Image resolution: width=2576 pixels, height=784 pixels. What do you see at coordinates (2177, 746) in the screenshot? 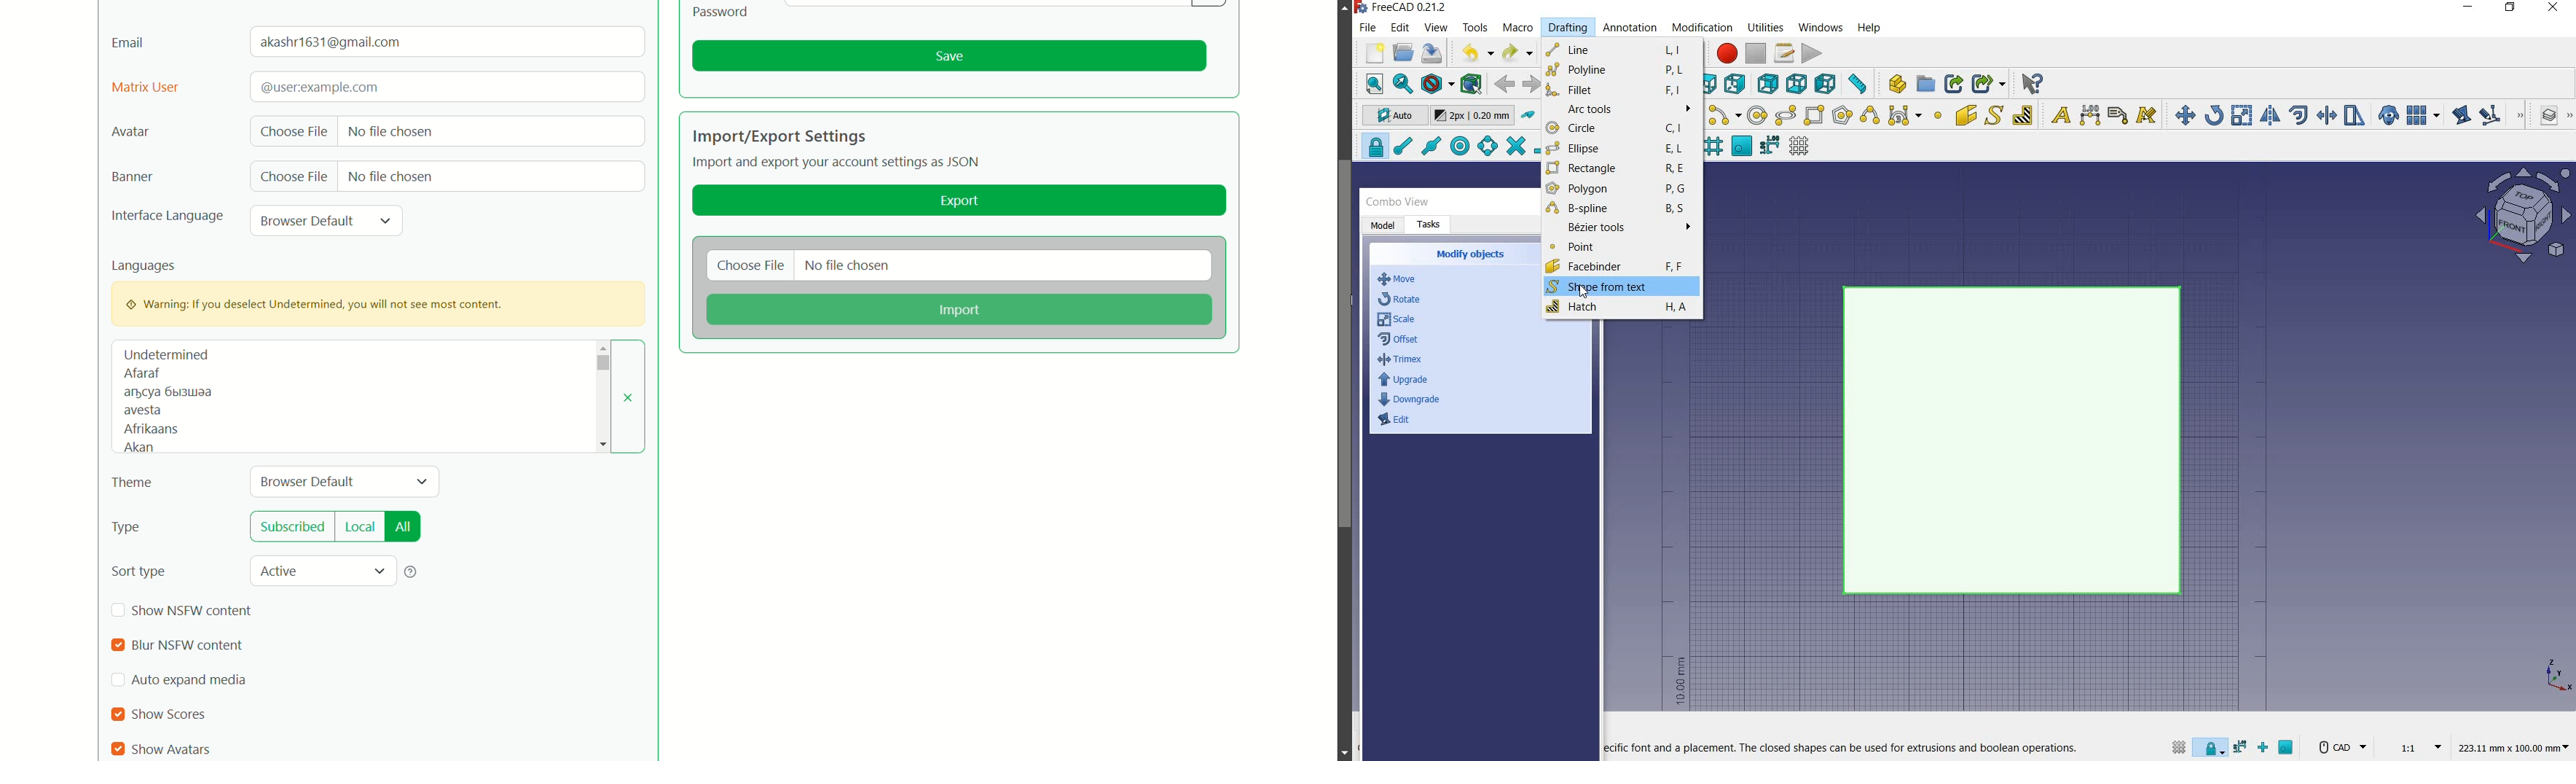
I see `toggle grid` at bounding box center [2177, 746].